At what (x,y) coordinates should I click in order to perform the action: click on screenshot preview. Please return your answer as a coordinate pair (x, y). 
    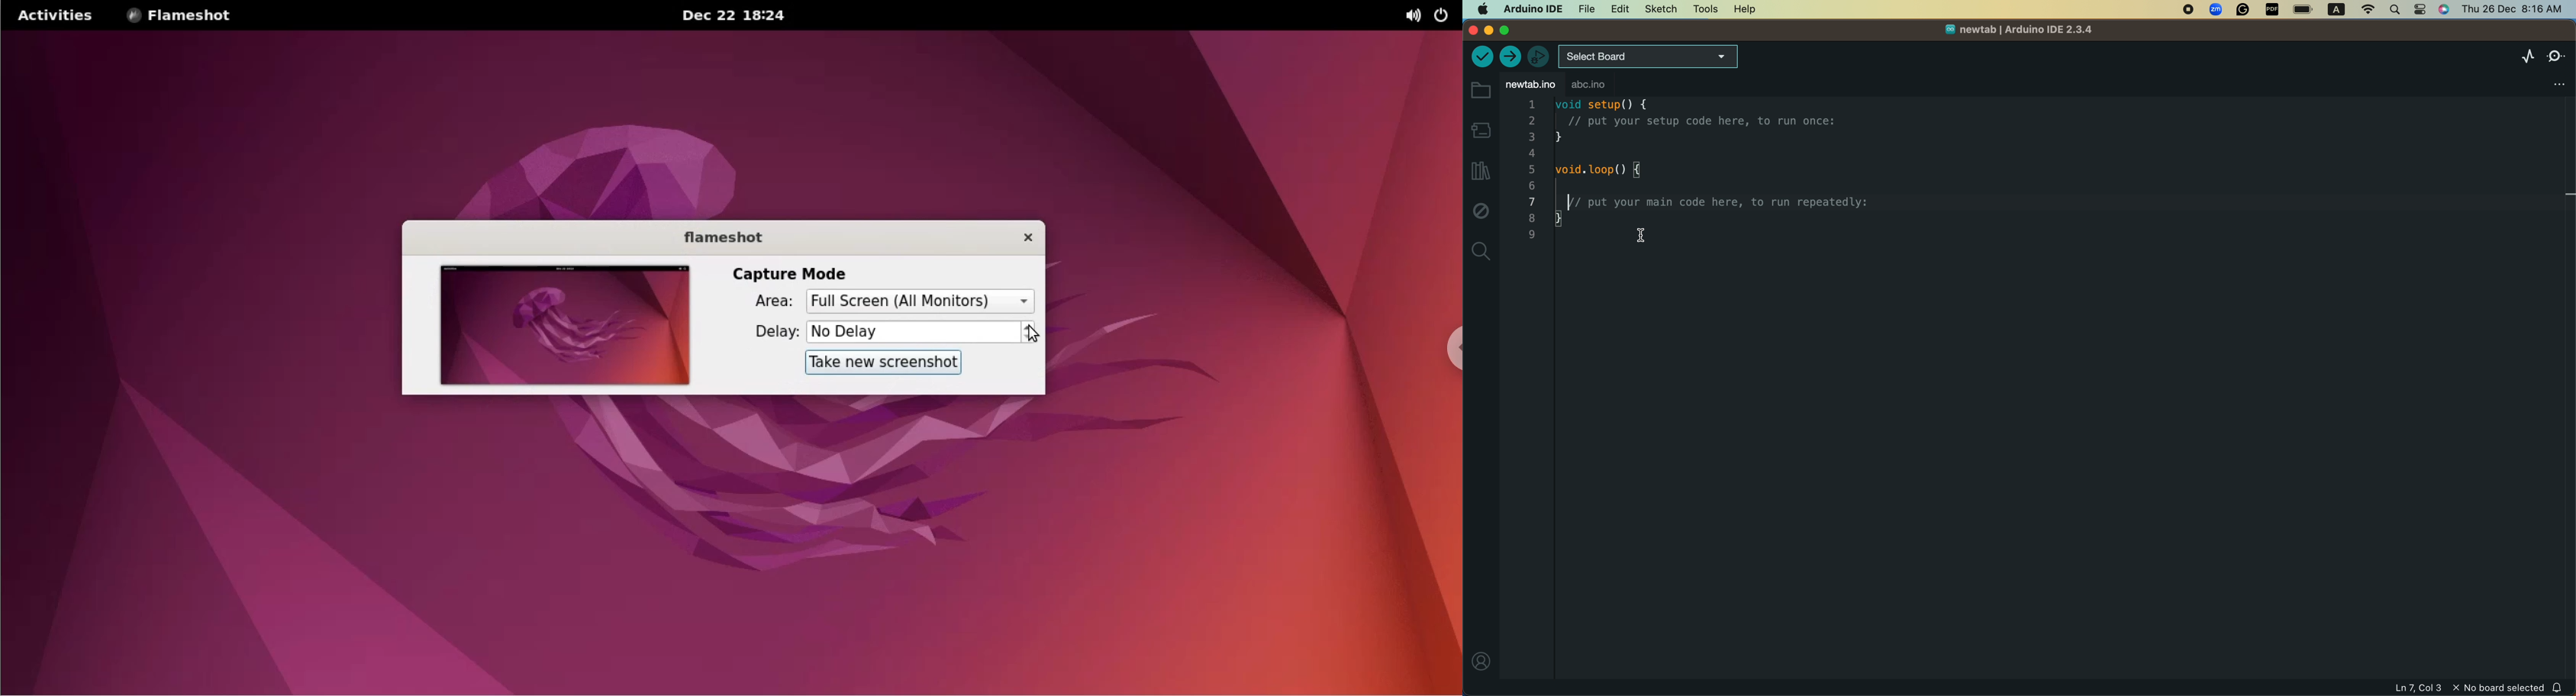
    Looking at the image, I should click on (565, 324).